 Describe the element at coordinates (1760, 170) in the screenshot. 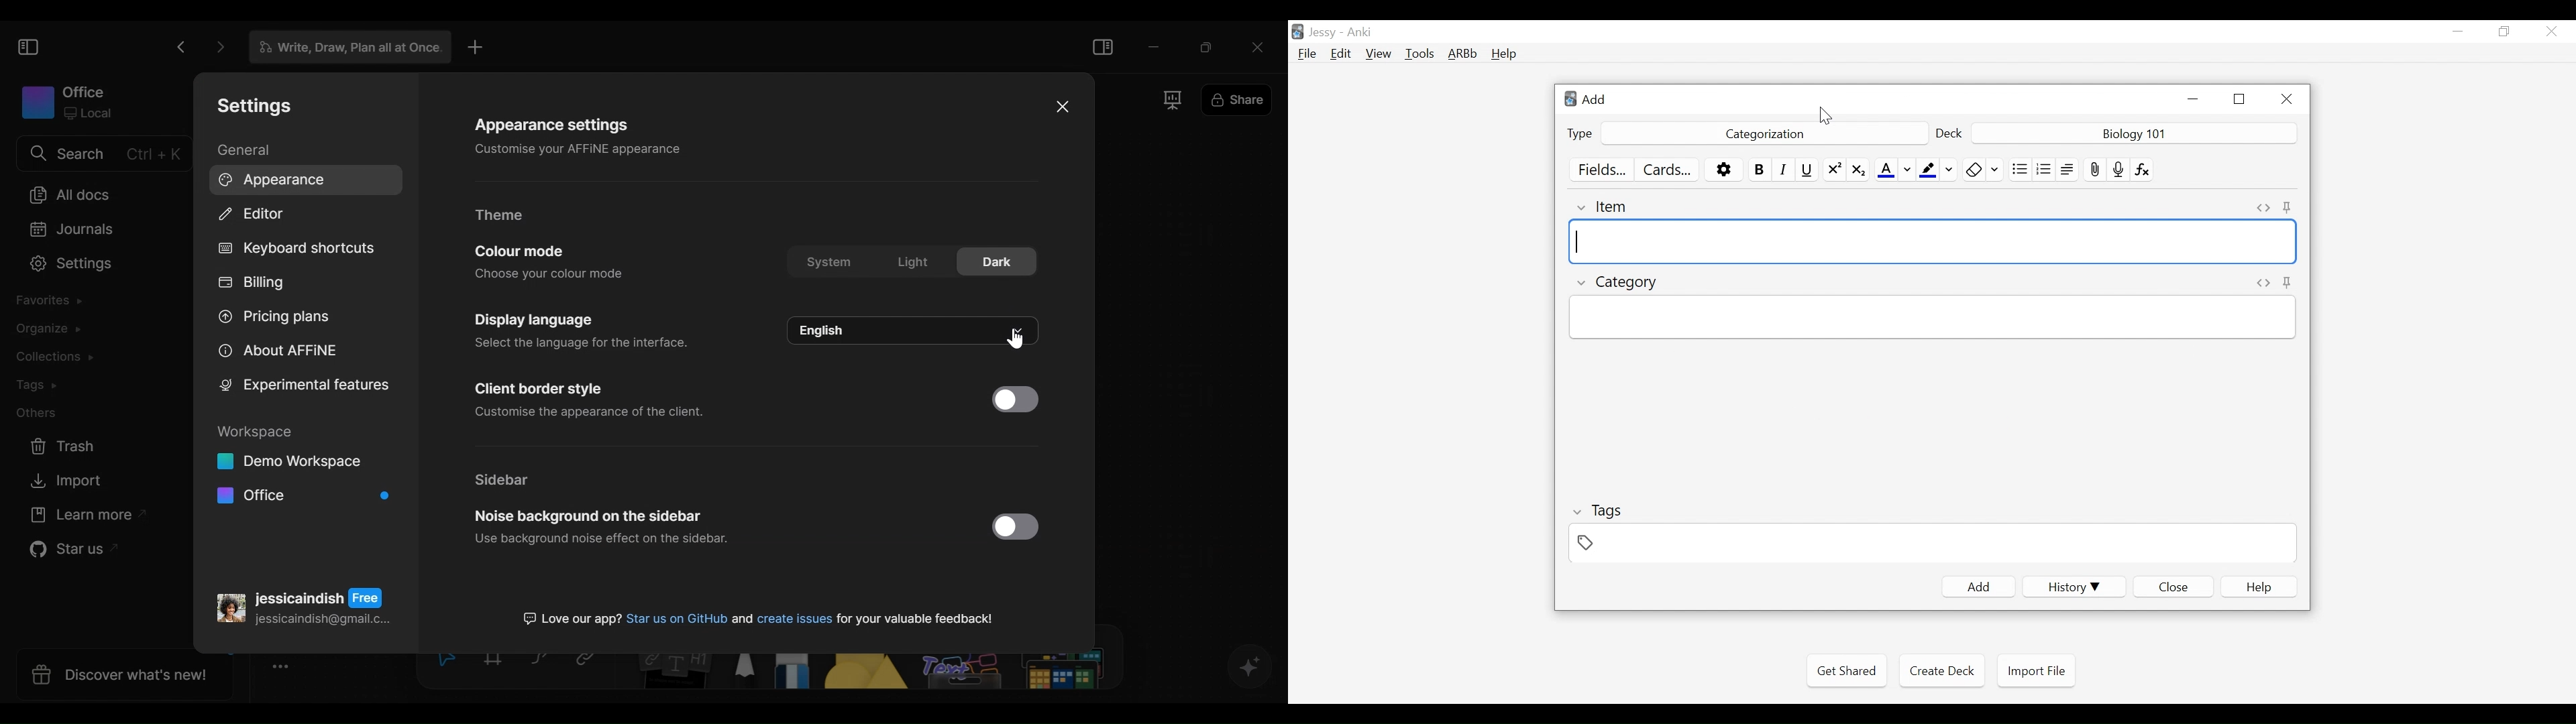

I see `Bold` at that location.